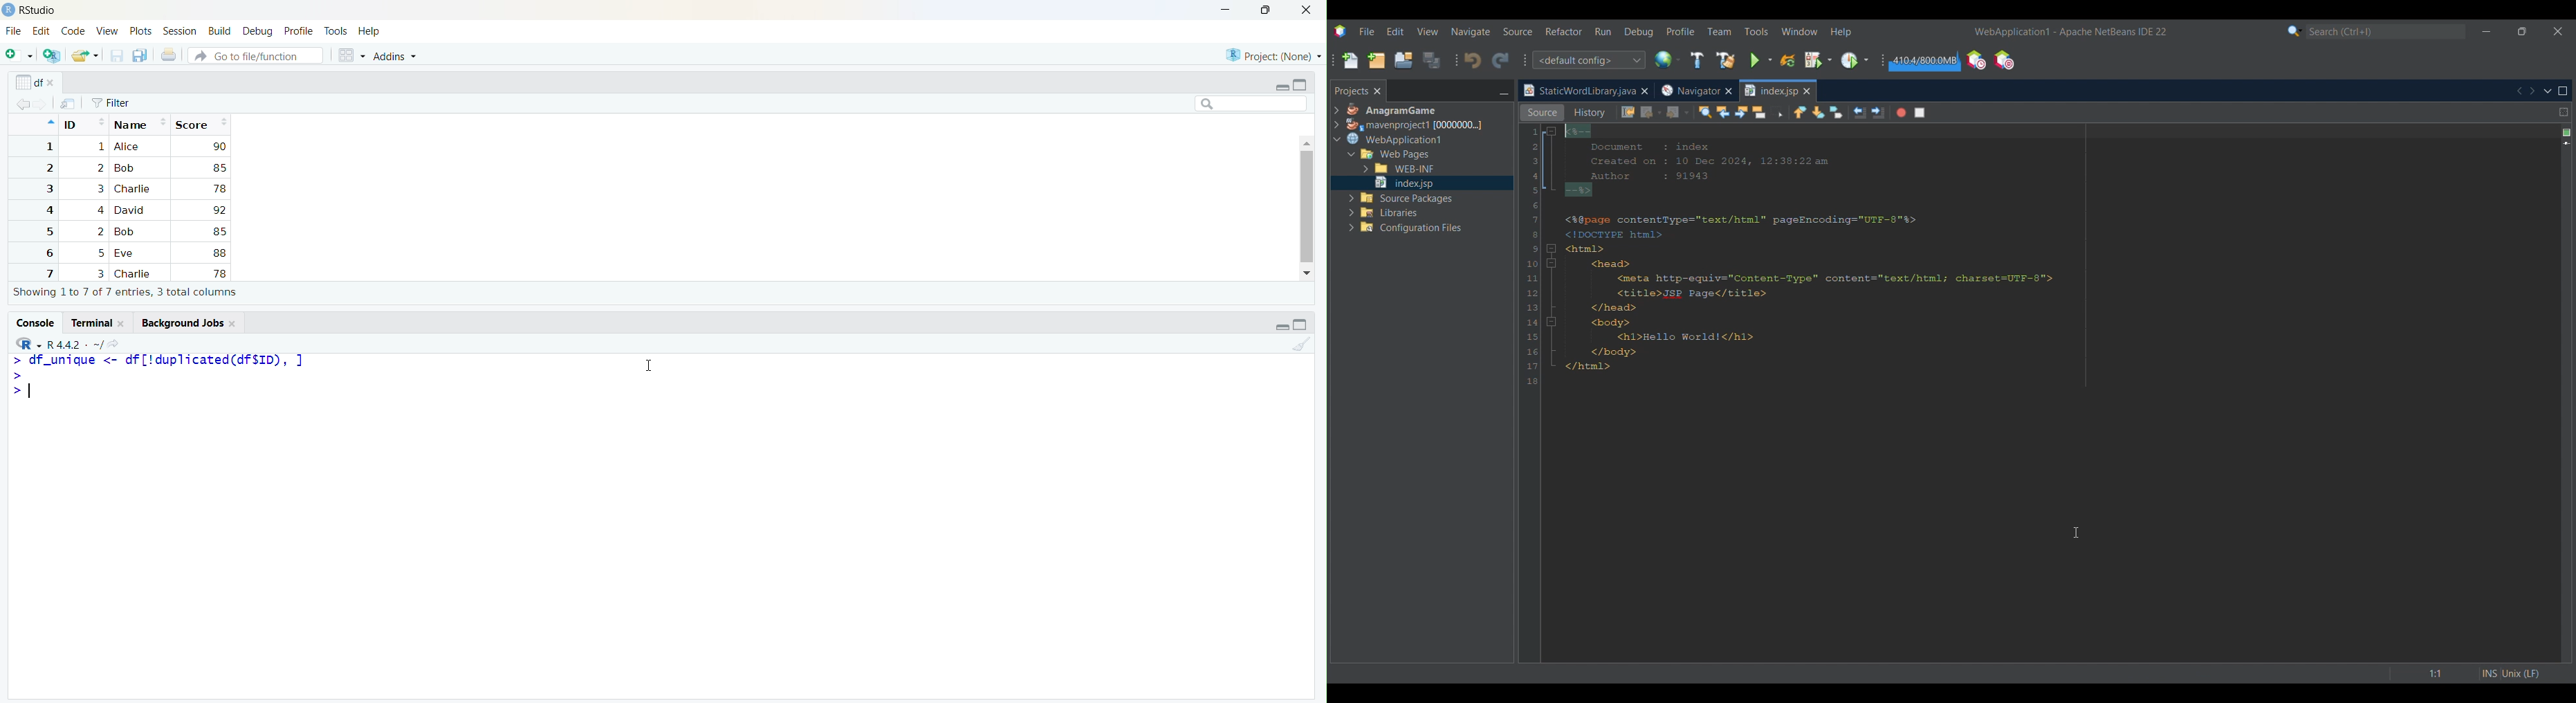 The height and width of the screenshot is (728, 2576). What do you see at coordinates (2386, 31) in the screenshot?
I see `Search box` at bounding box center [2386, 31].